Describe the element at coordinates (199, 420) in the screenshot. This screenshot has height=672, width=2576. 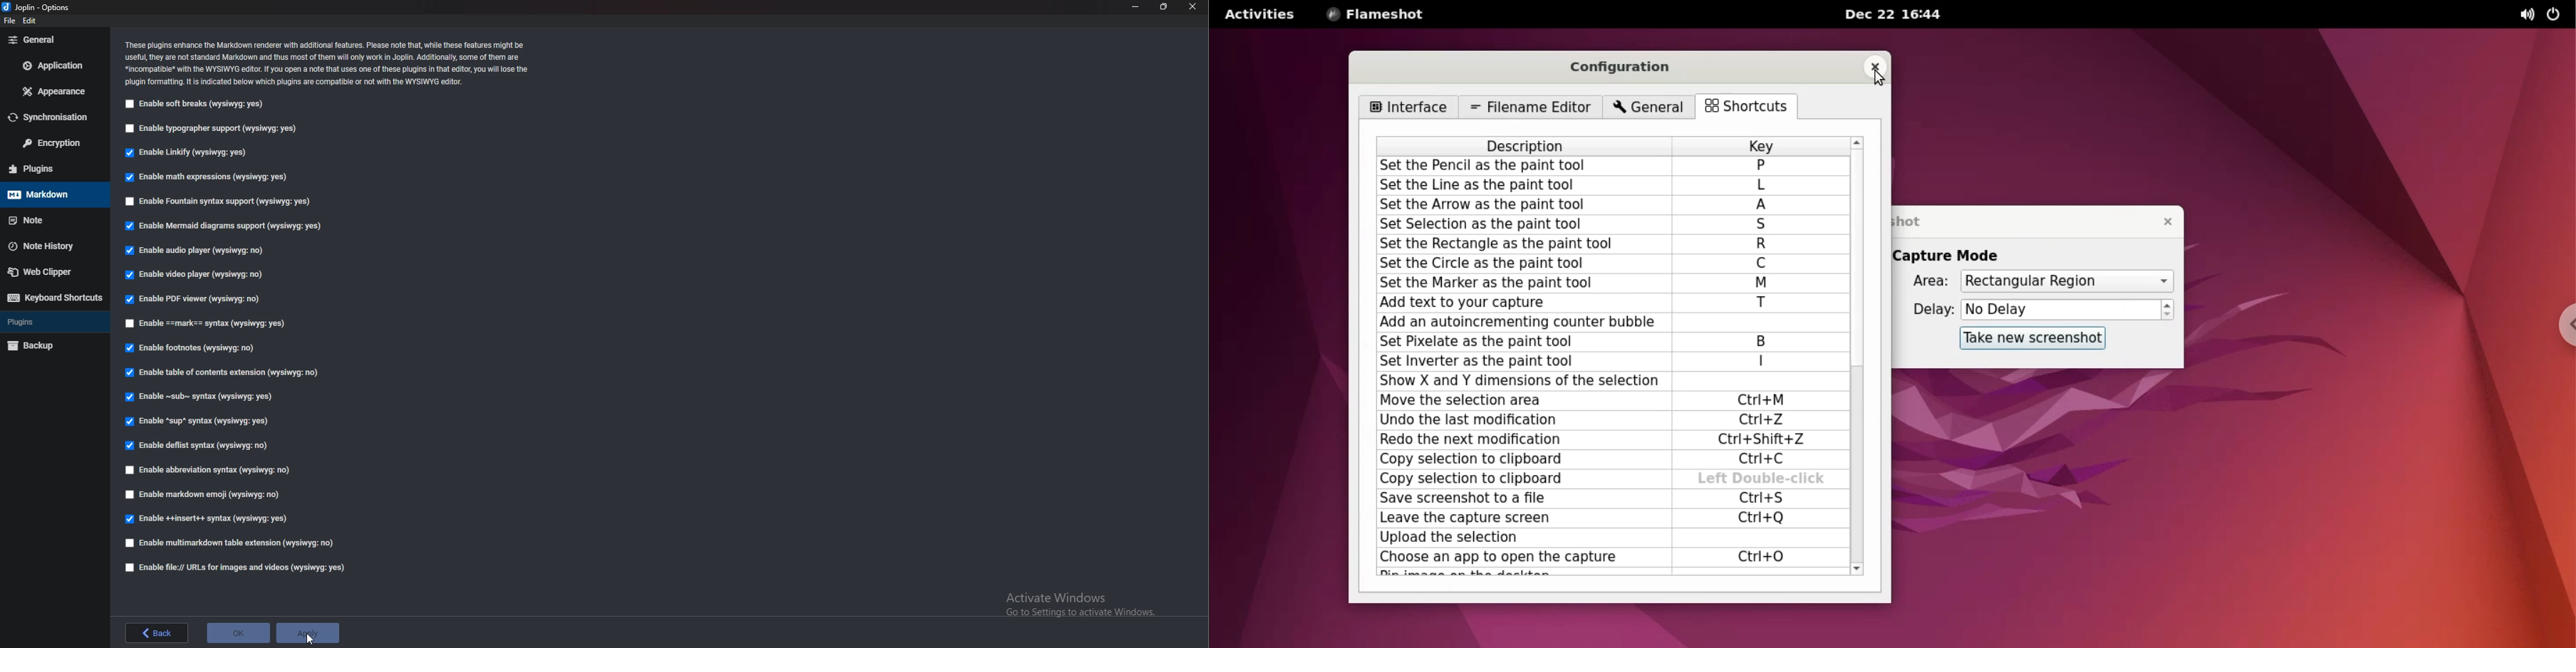
I see `Enable sup syntax` at that location.